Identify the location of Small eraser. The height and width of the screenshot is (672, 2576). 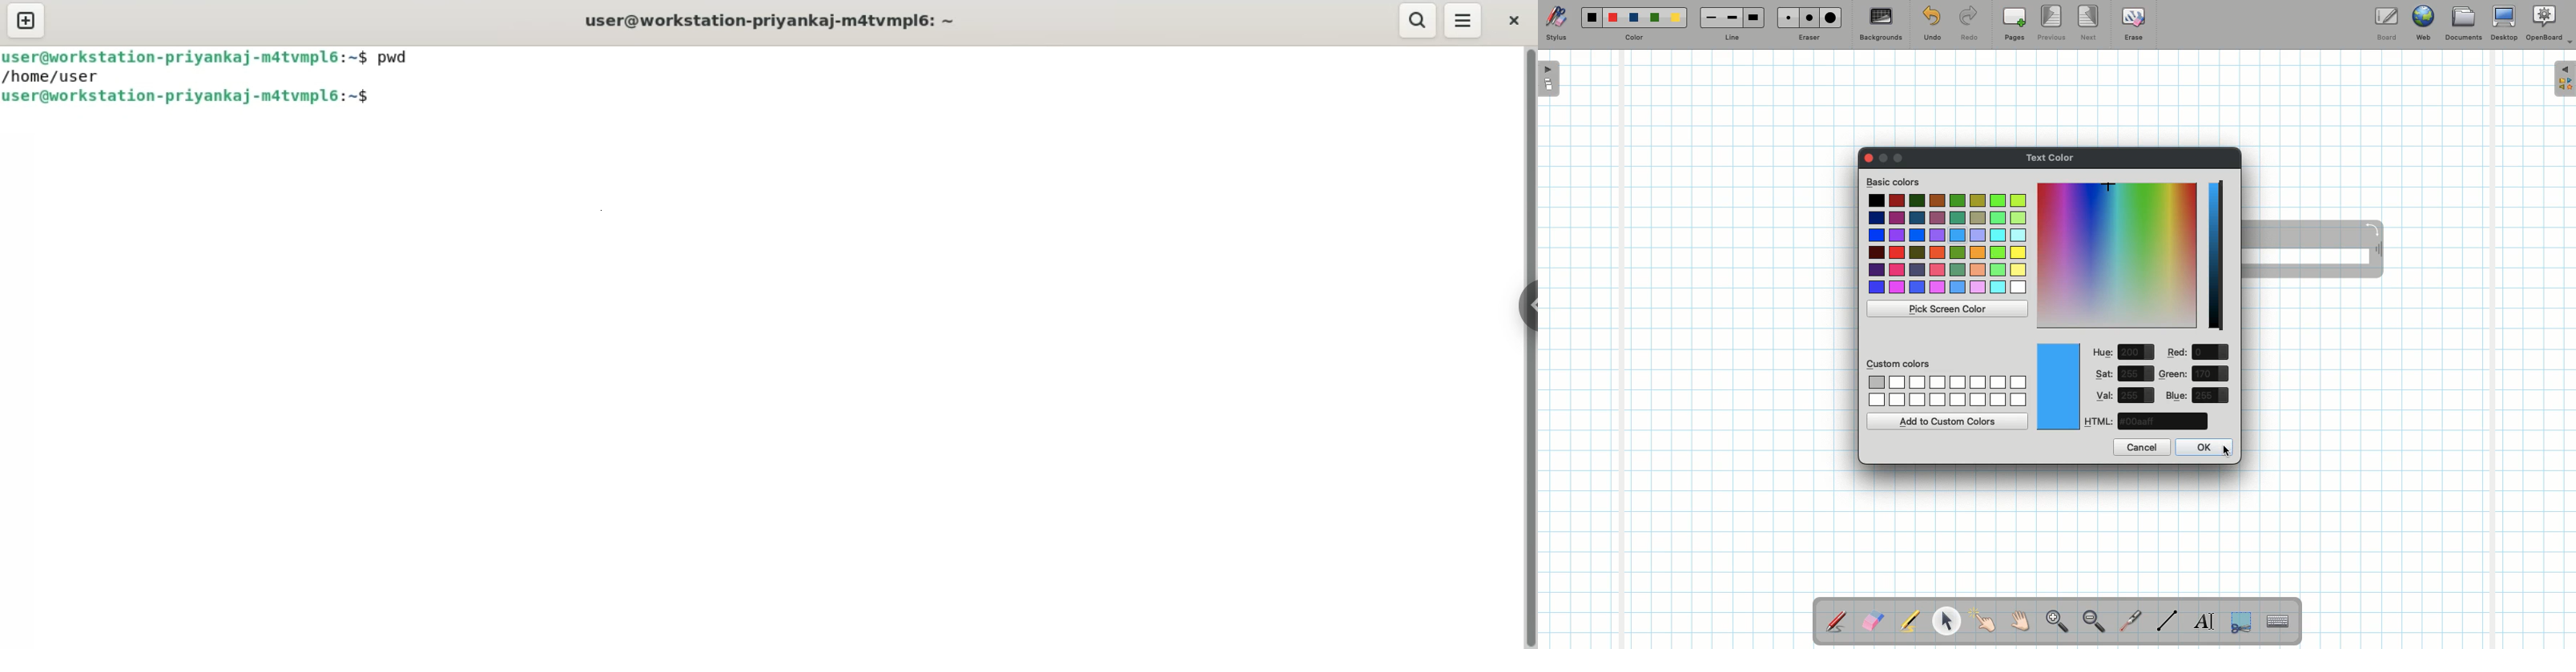
(1784, 17).